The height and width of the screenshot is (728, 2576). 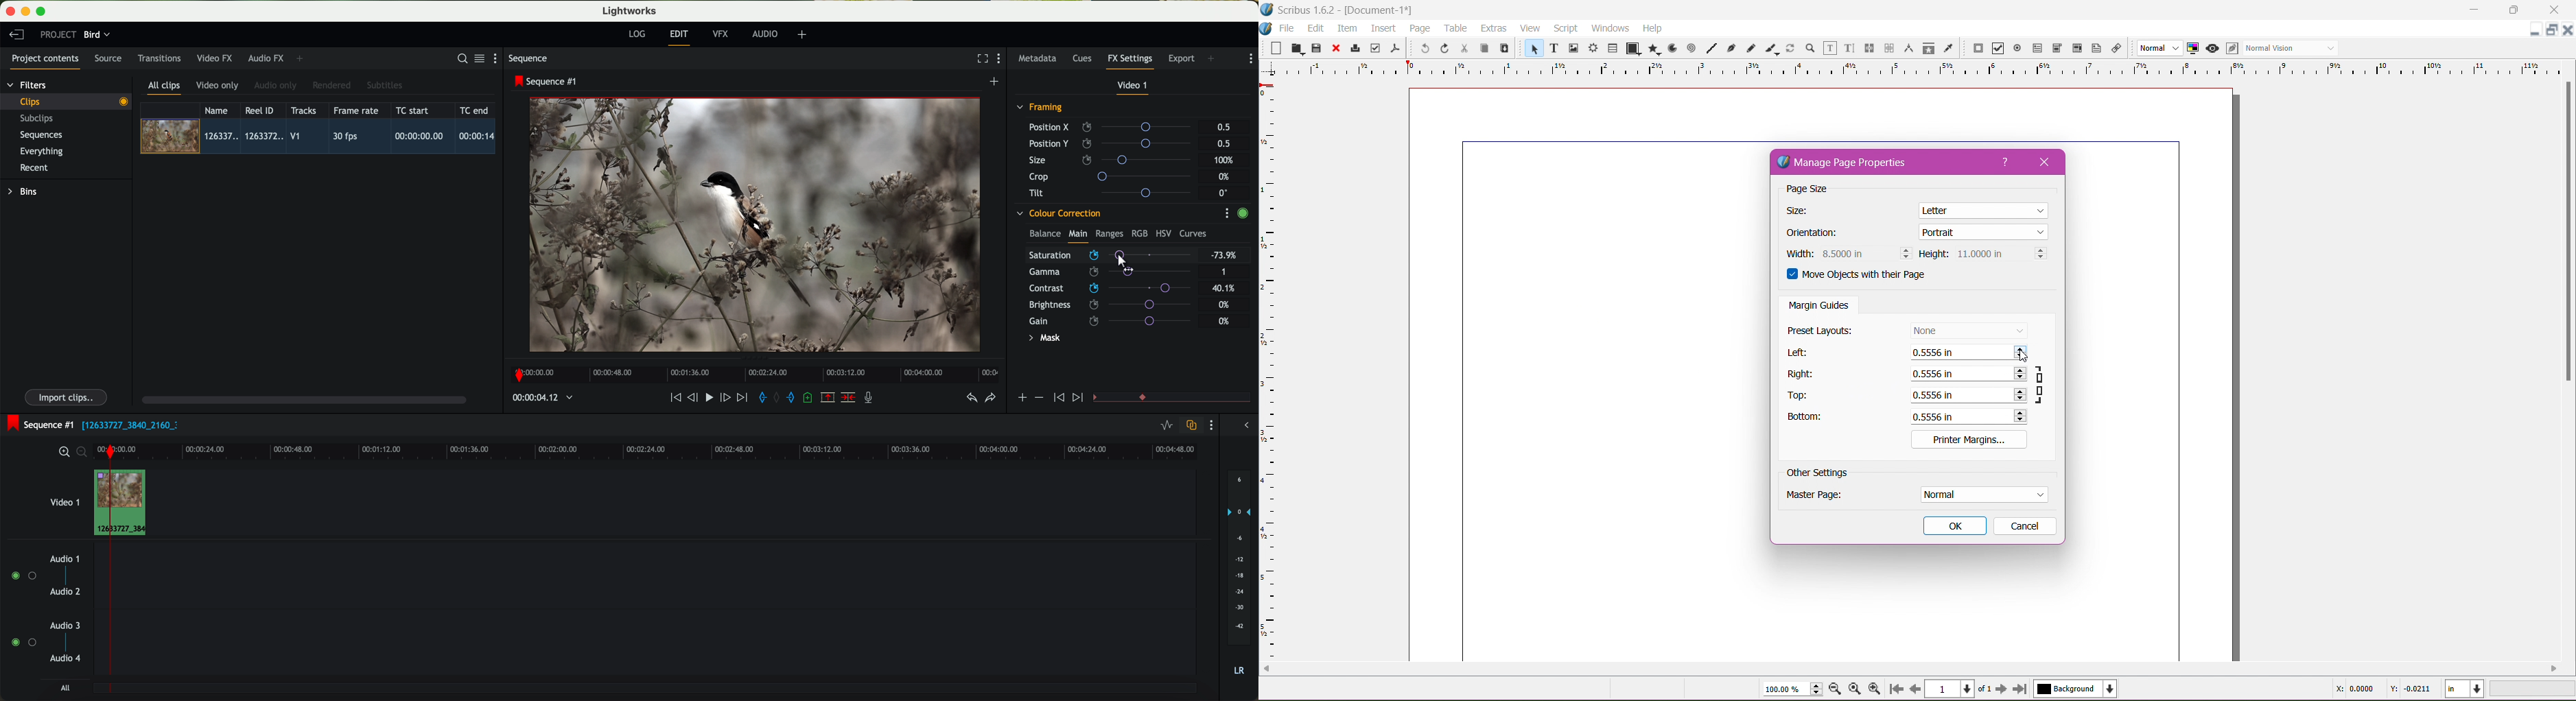 What do you see at coordinates (528, 58) in the screenshot?
I see `sequence` at bounding box center [528, 58].